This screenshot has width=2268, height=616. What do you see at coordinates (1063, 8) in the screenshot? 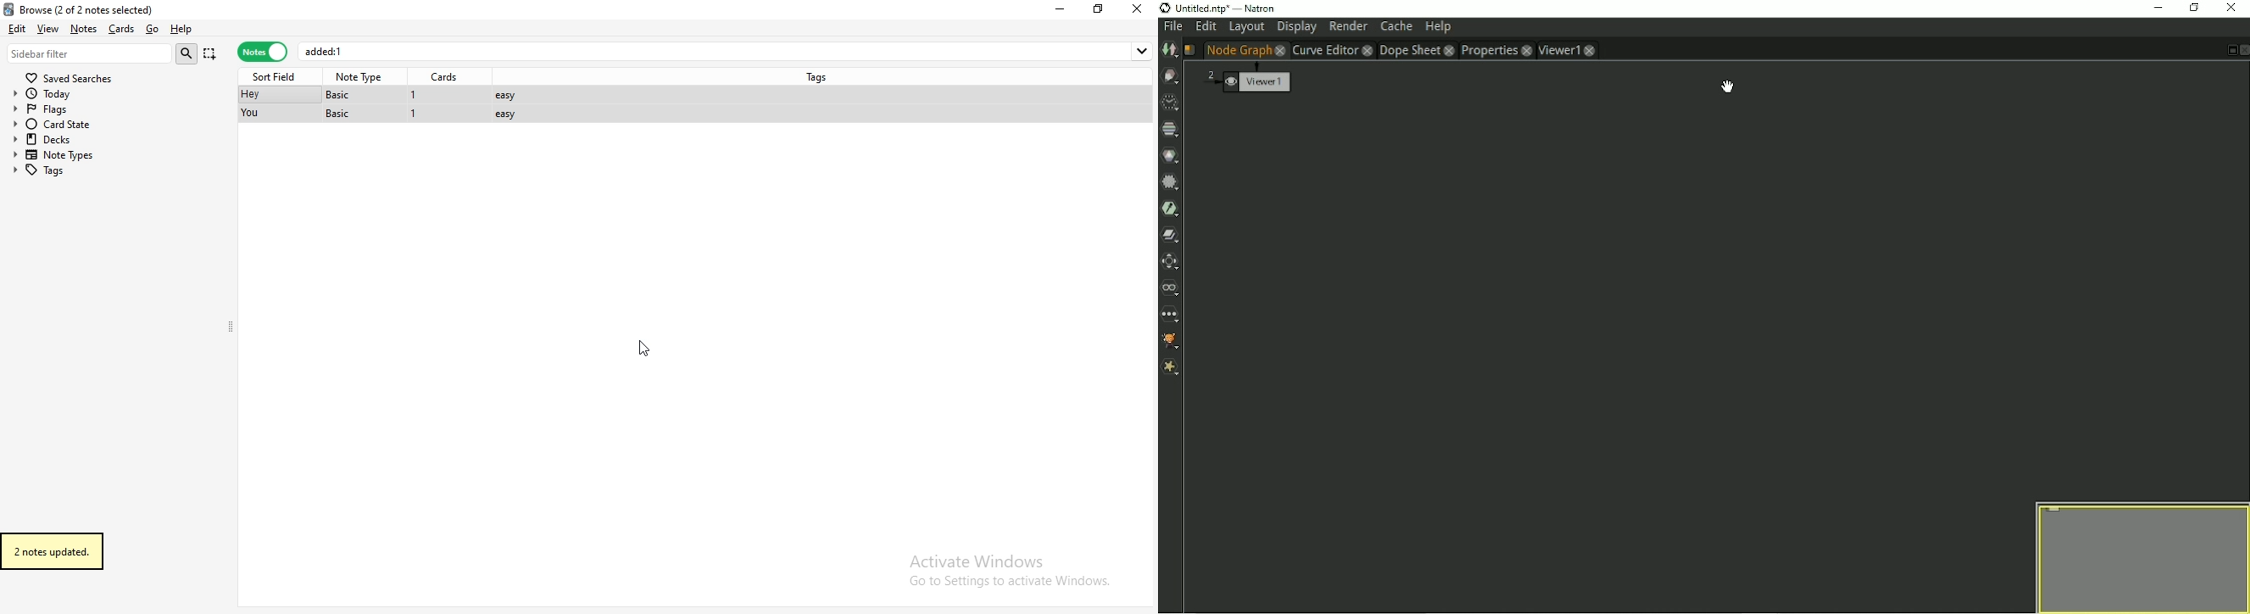
I see `minimise` at bounding box center [1063, 8].